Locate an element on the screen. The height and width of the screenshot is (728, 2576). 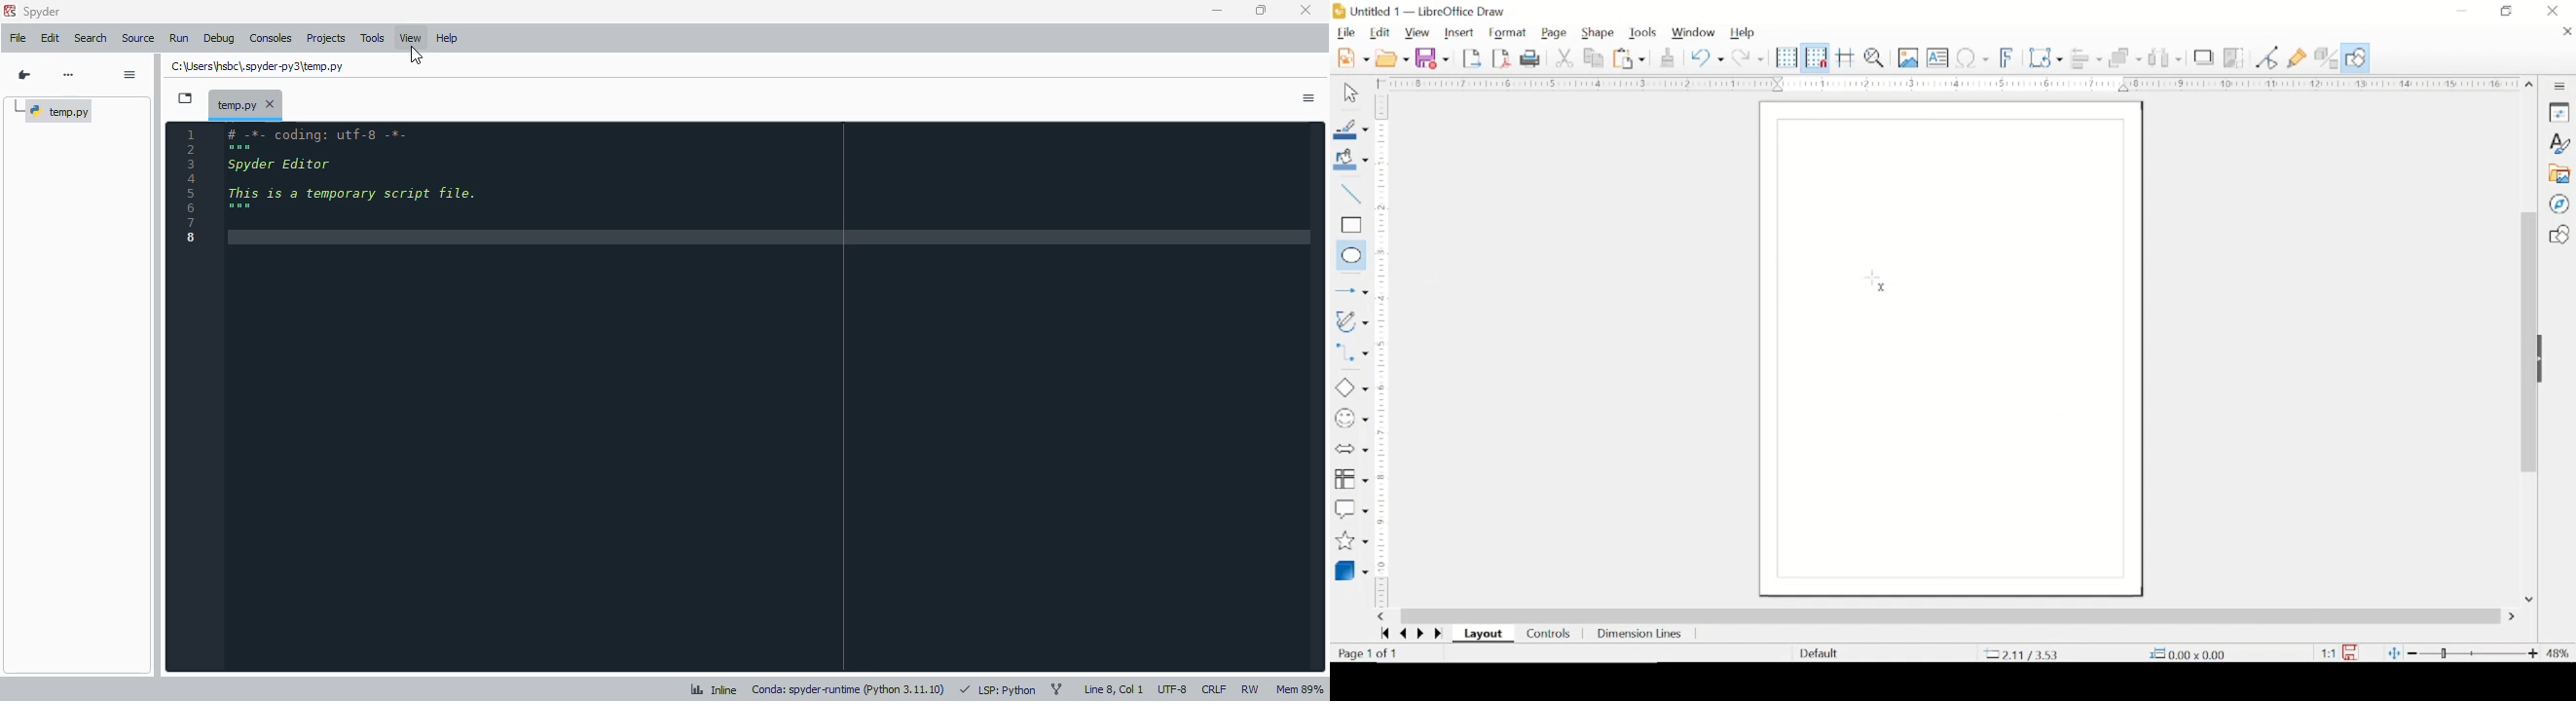
run is located at coordinates (179, 38).